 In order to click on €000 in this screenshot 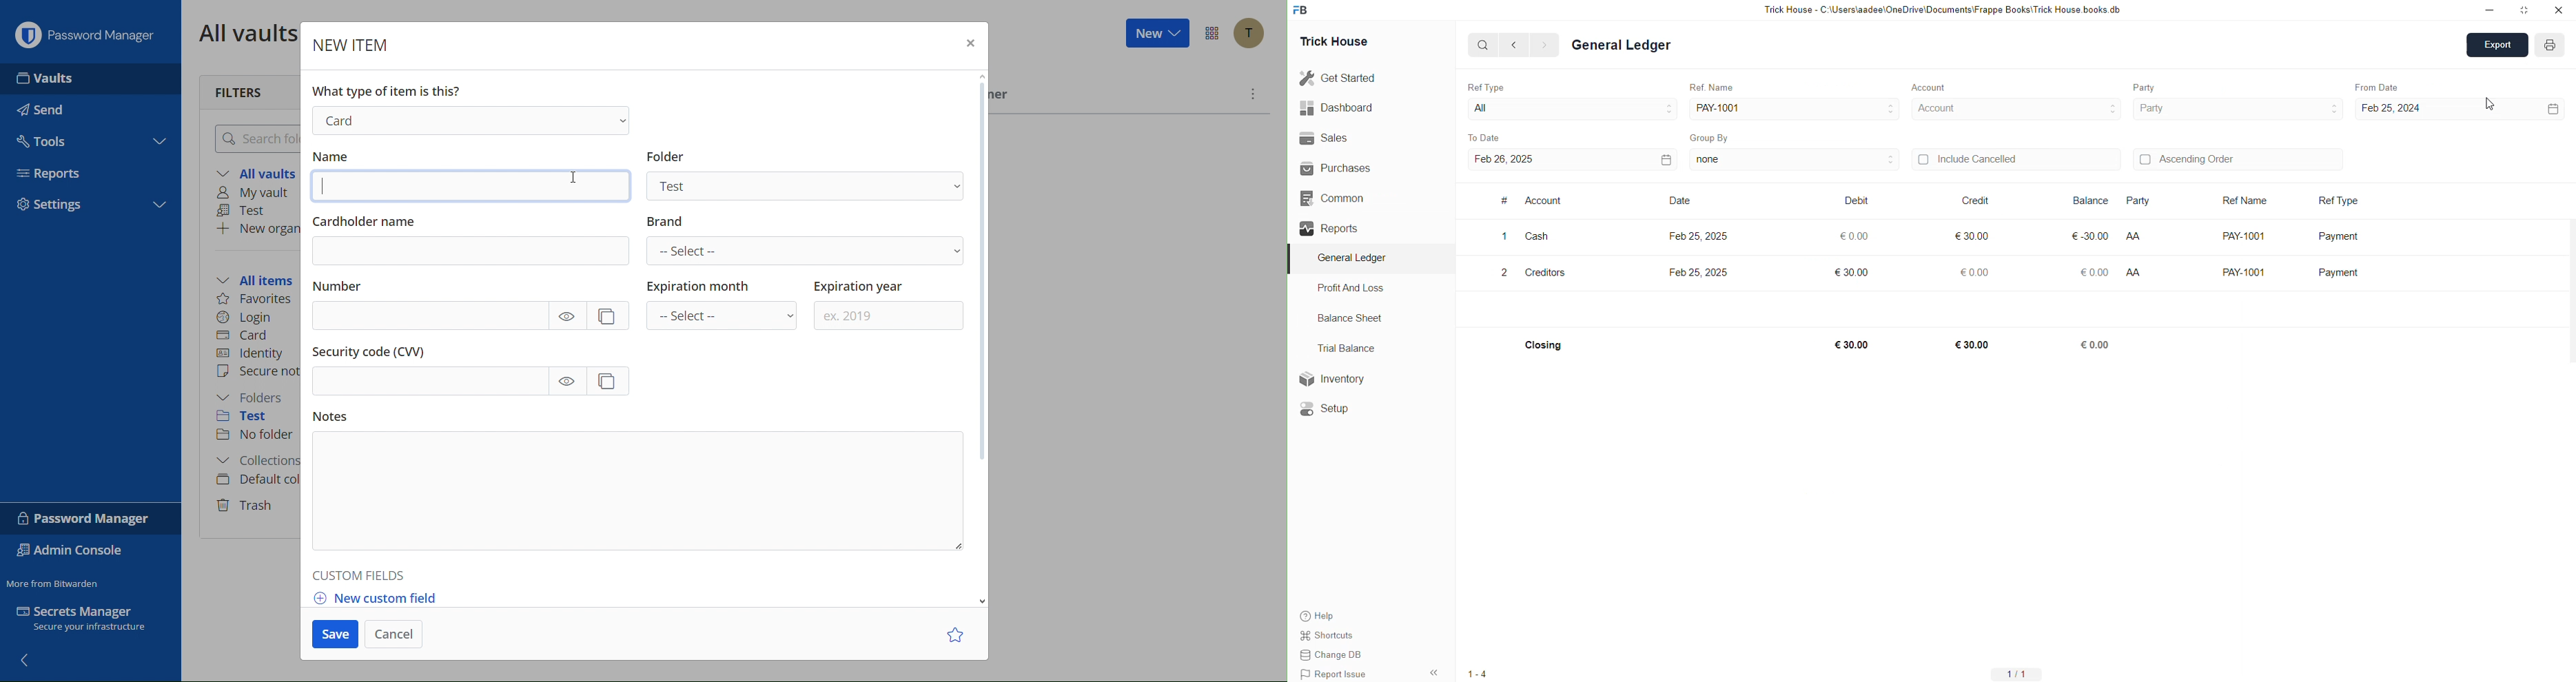, I will do `click(1855, 236)`.